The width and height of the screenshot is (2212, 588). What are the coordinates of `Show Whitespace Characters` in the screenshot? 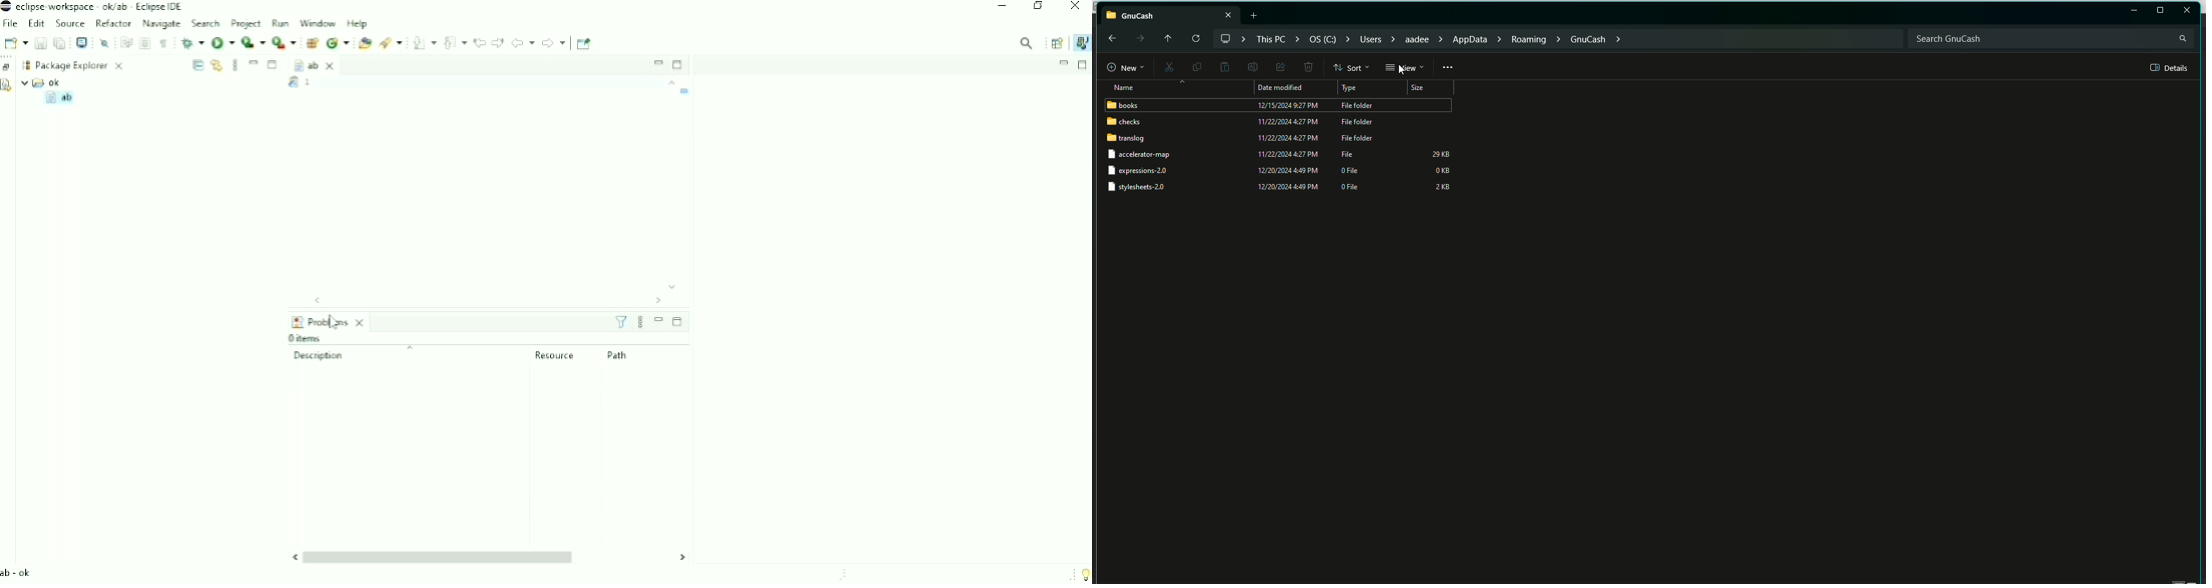 It's located at (164, 44).